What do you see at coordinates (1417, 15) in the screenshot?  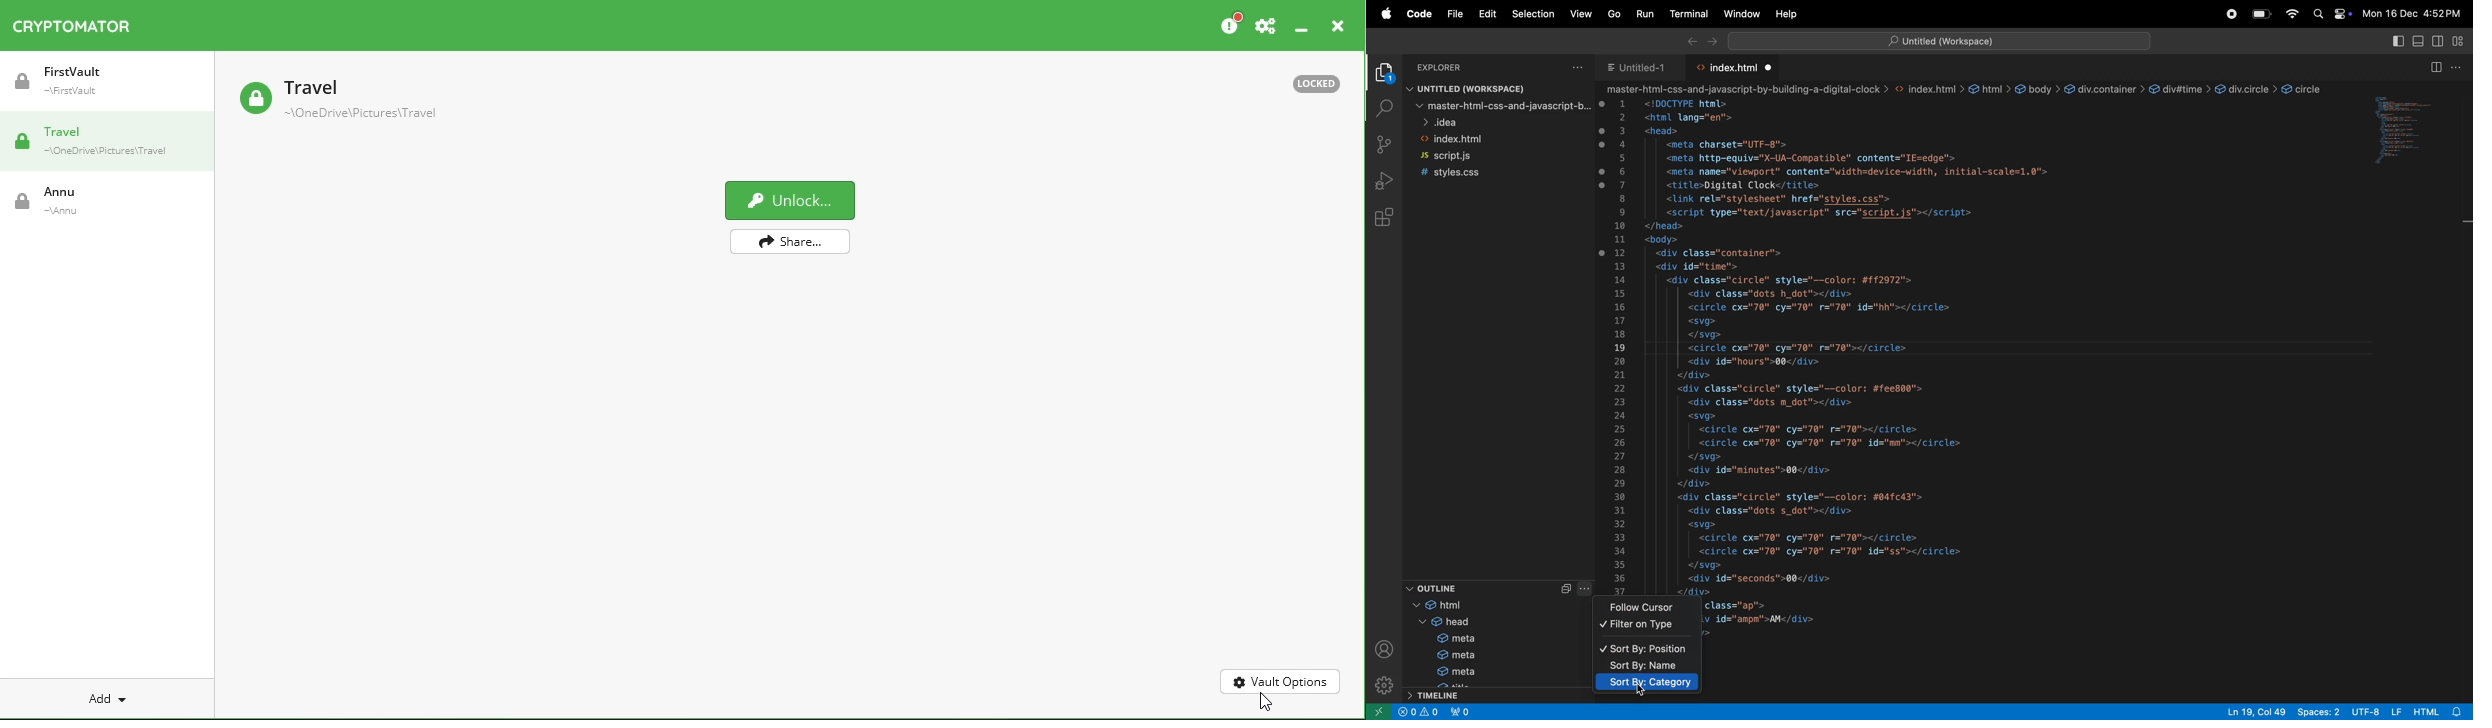 I see `code` at bounding box center [1417, 15].